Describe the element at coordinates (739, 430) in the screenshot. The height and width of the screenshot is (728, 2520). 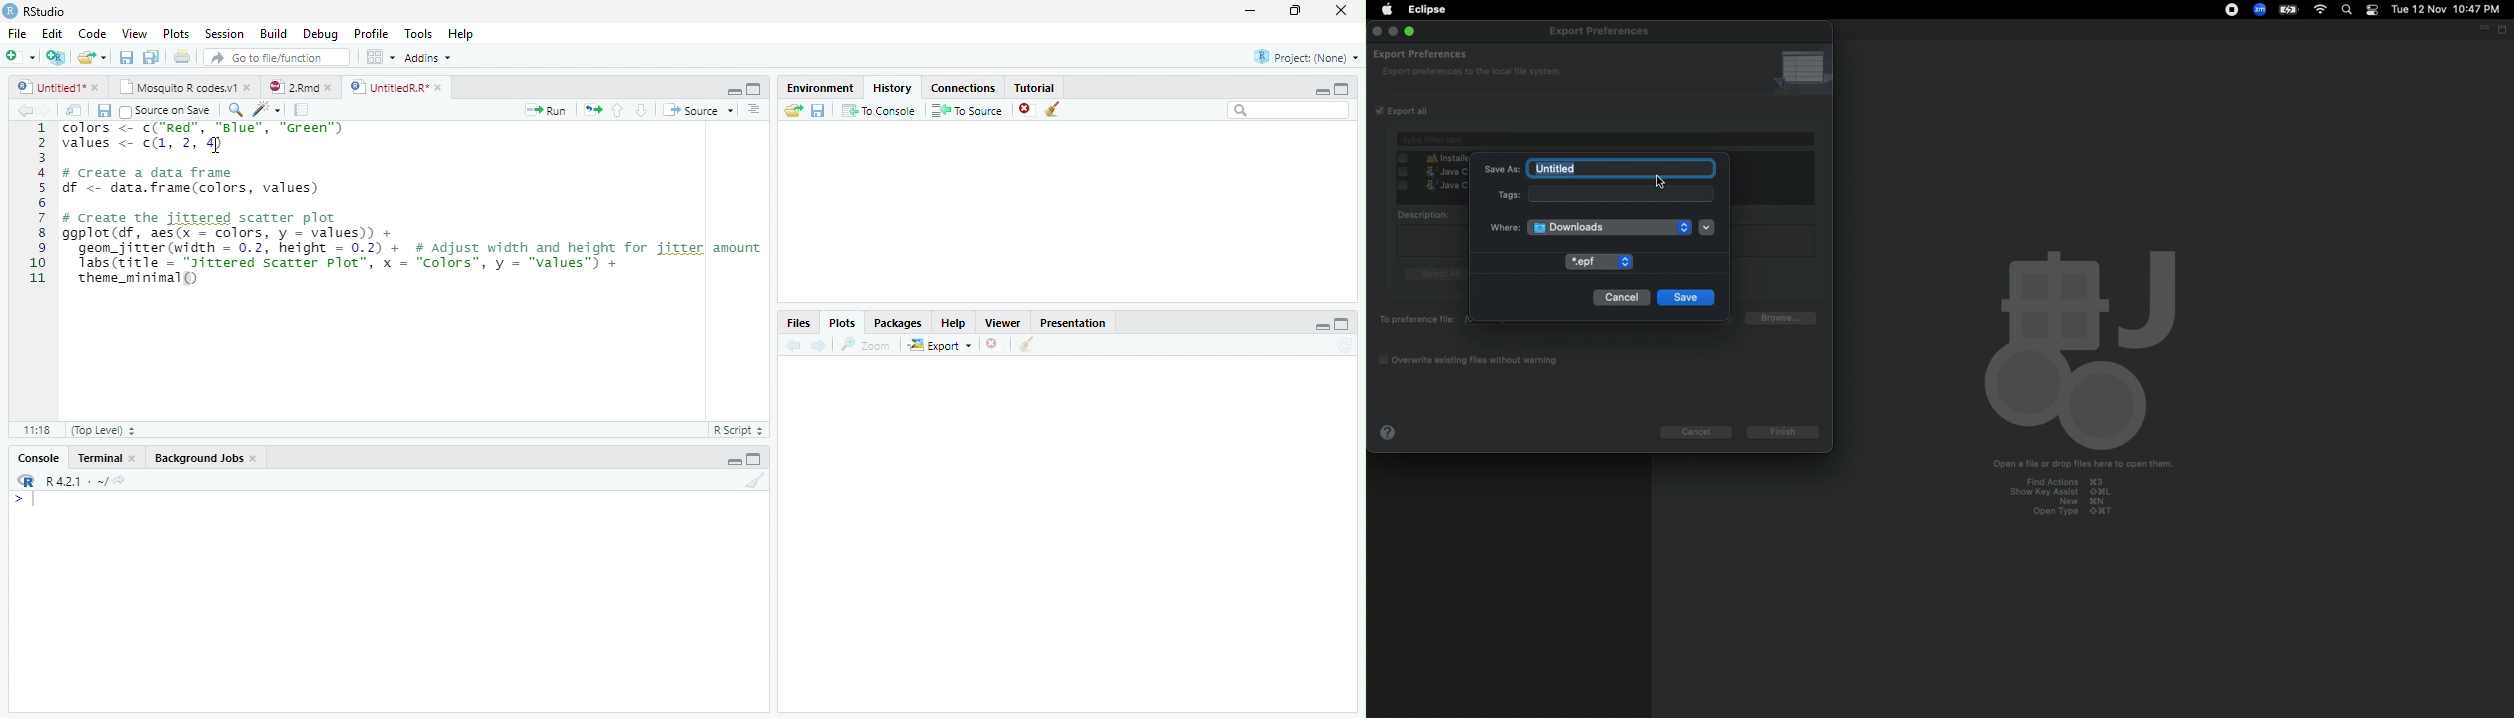
I see `R Script` at that location.